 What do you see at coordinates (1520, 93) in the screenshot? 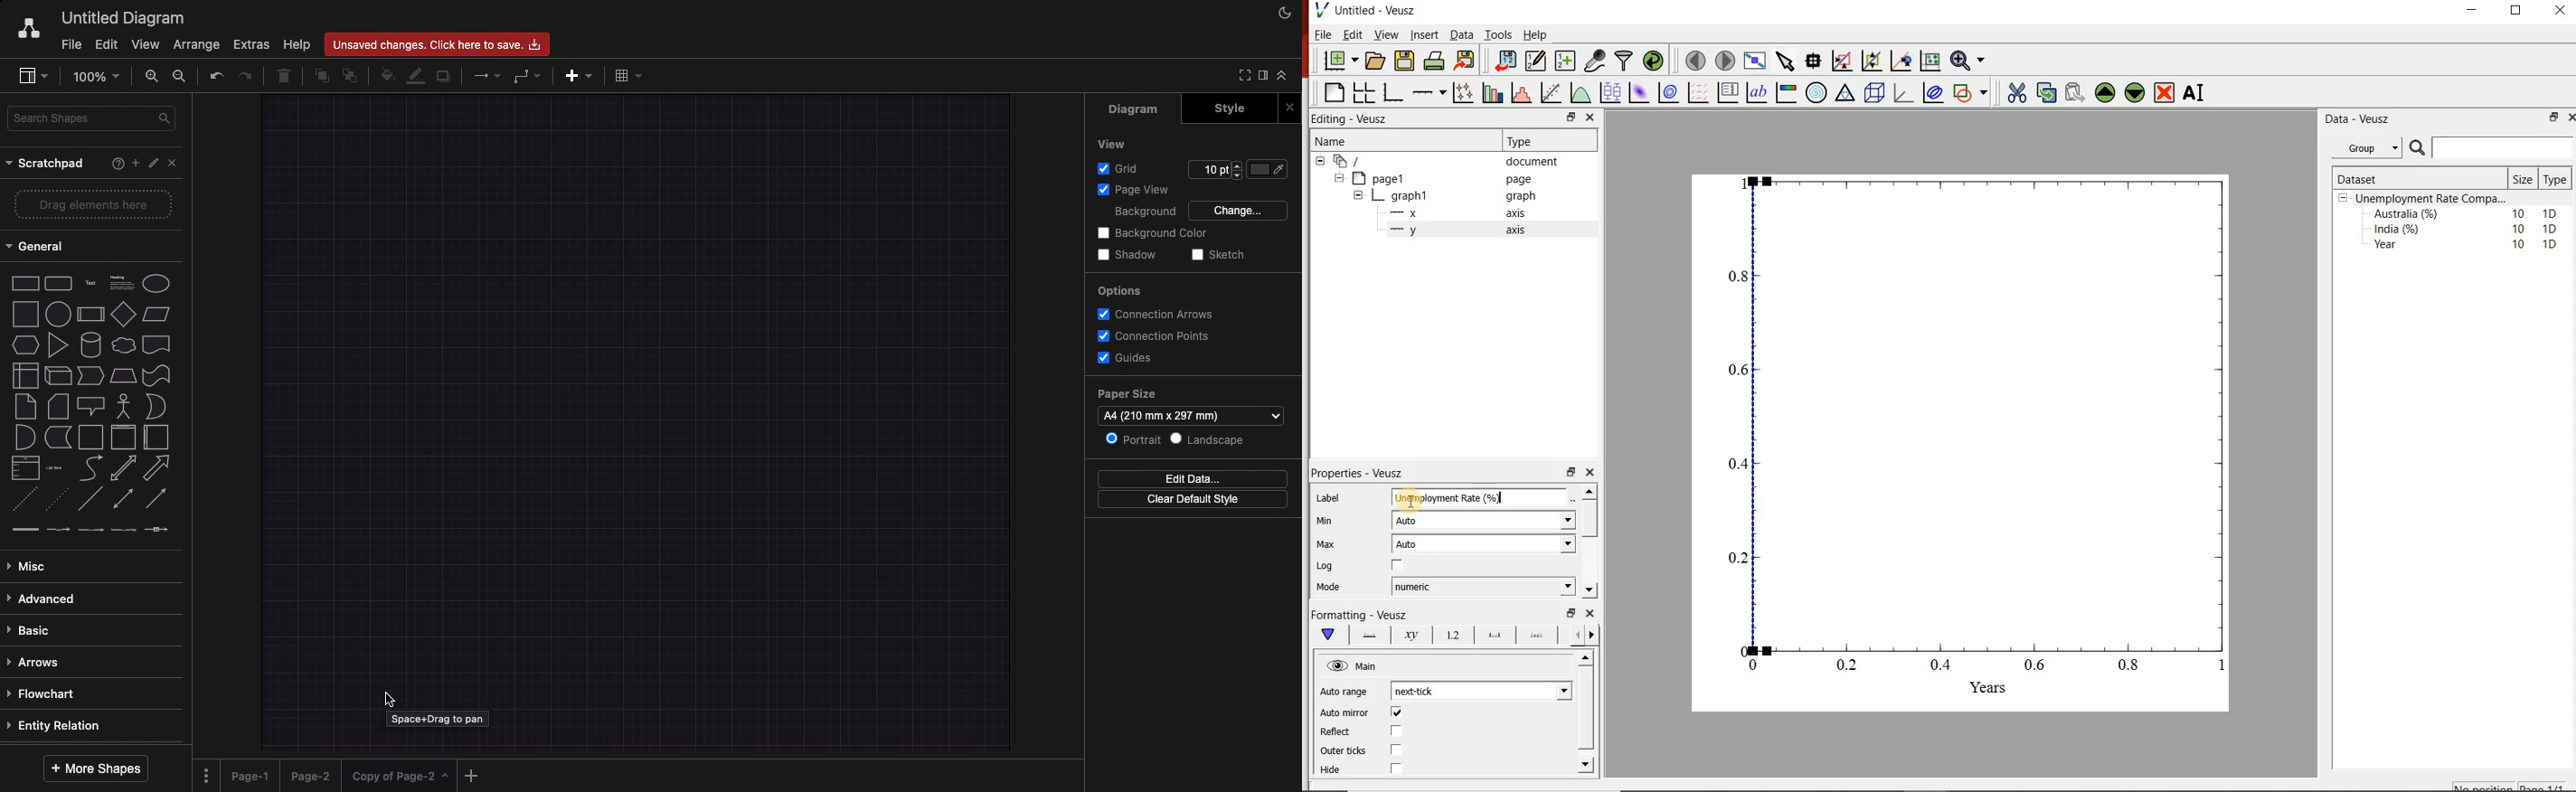
I see `histograms` at bounding box center [1520, 93].